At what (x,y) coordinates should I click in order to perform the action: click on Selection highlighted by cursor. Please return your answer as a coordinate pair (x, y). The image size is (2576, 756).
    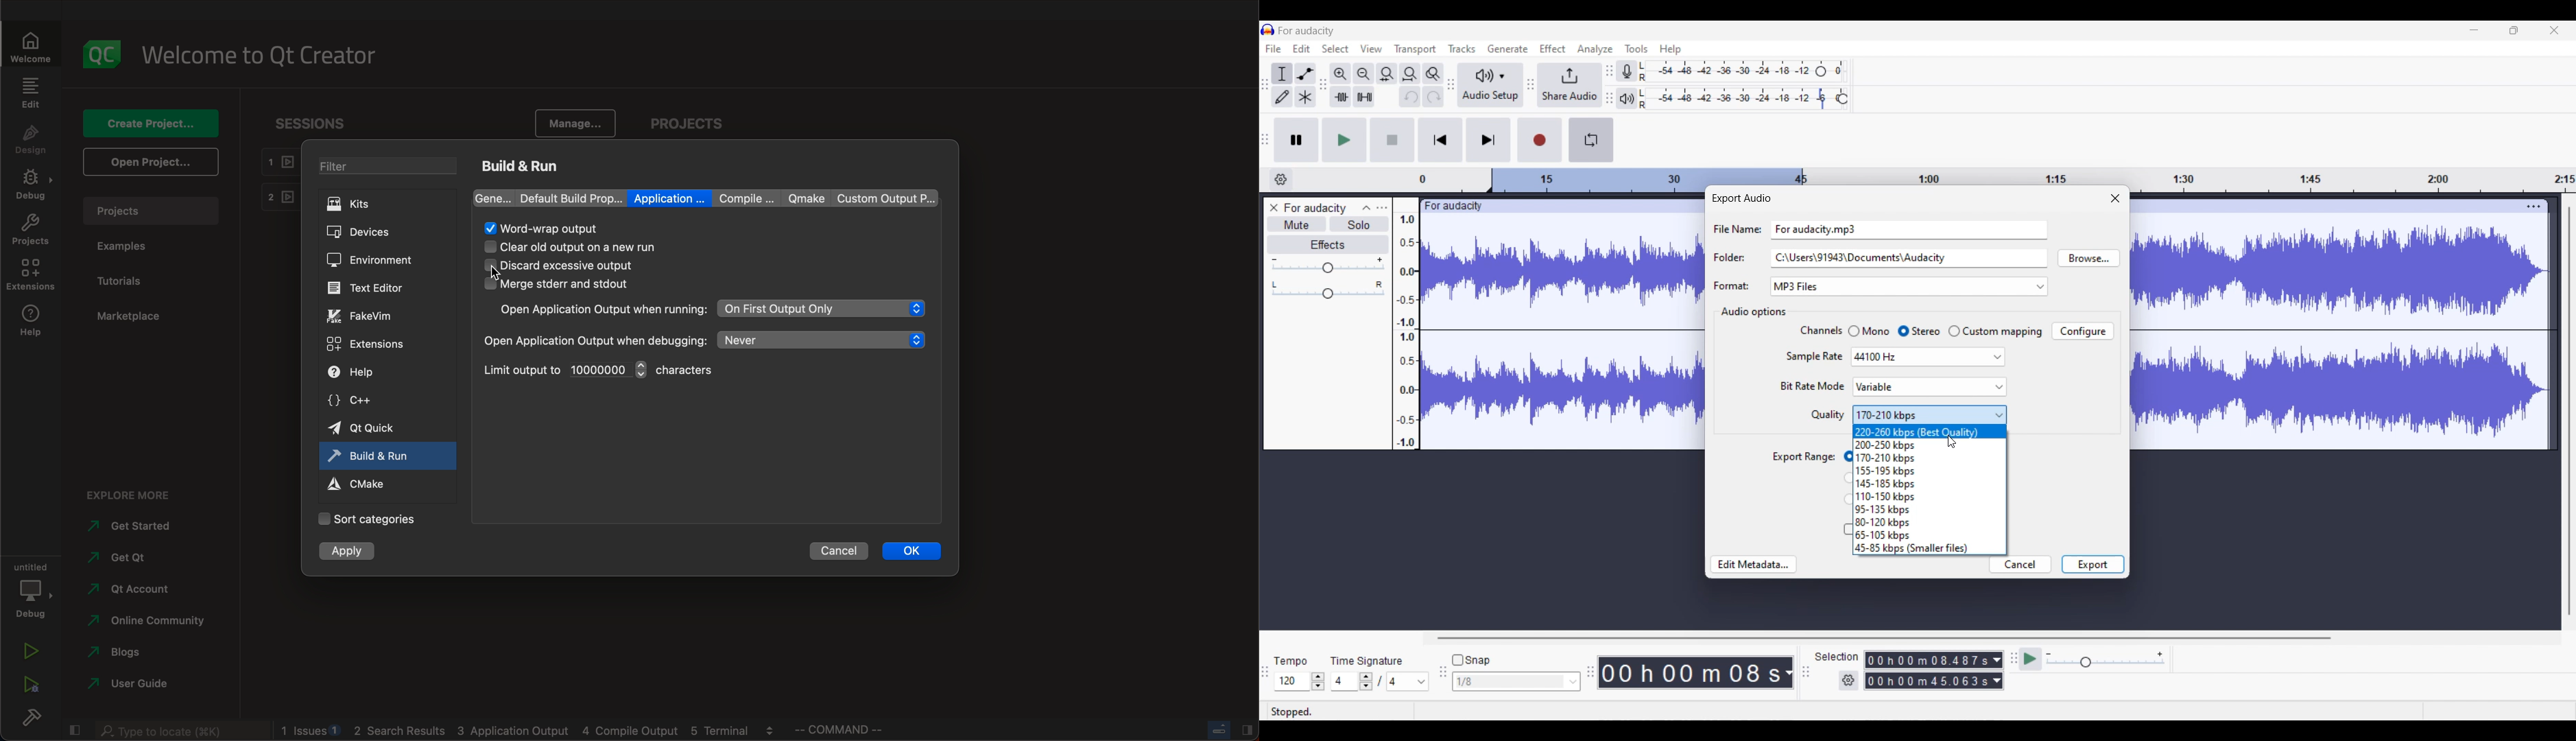
    Looking at the image, I should click on (1994, 432).